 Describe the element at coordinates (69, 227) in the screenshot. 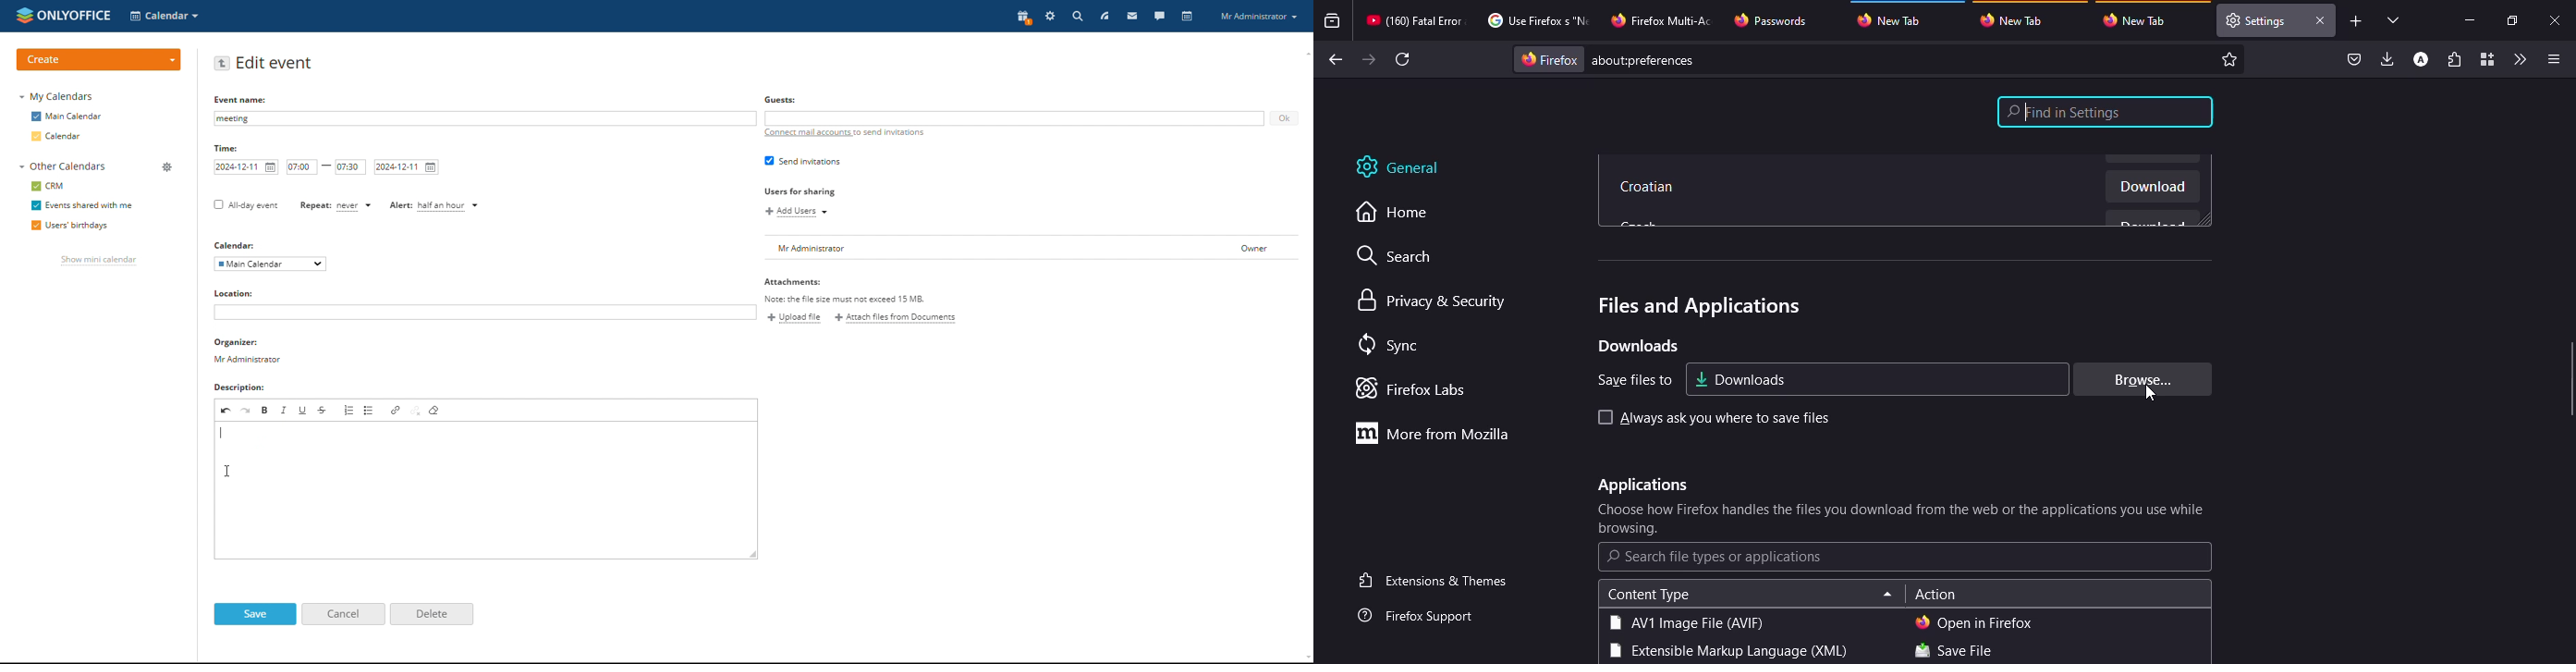

I see `users' birthdays` at that location.